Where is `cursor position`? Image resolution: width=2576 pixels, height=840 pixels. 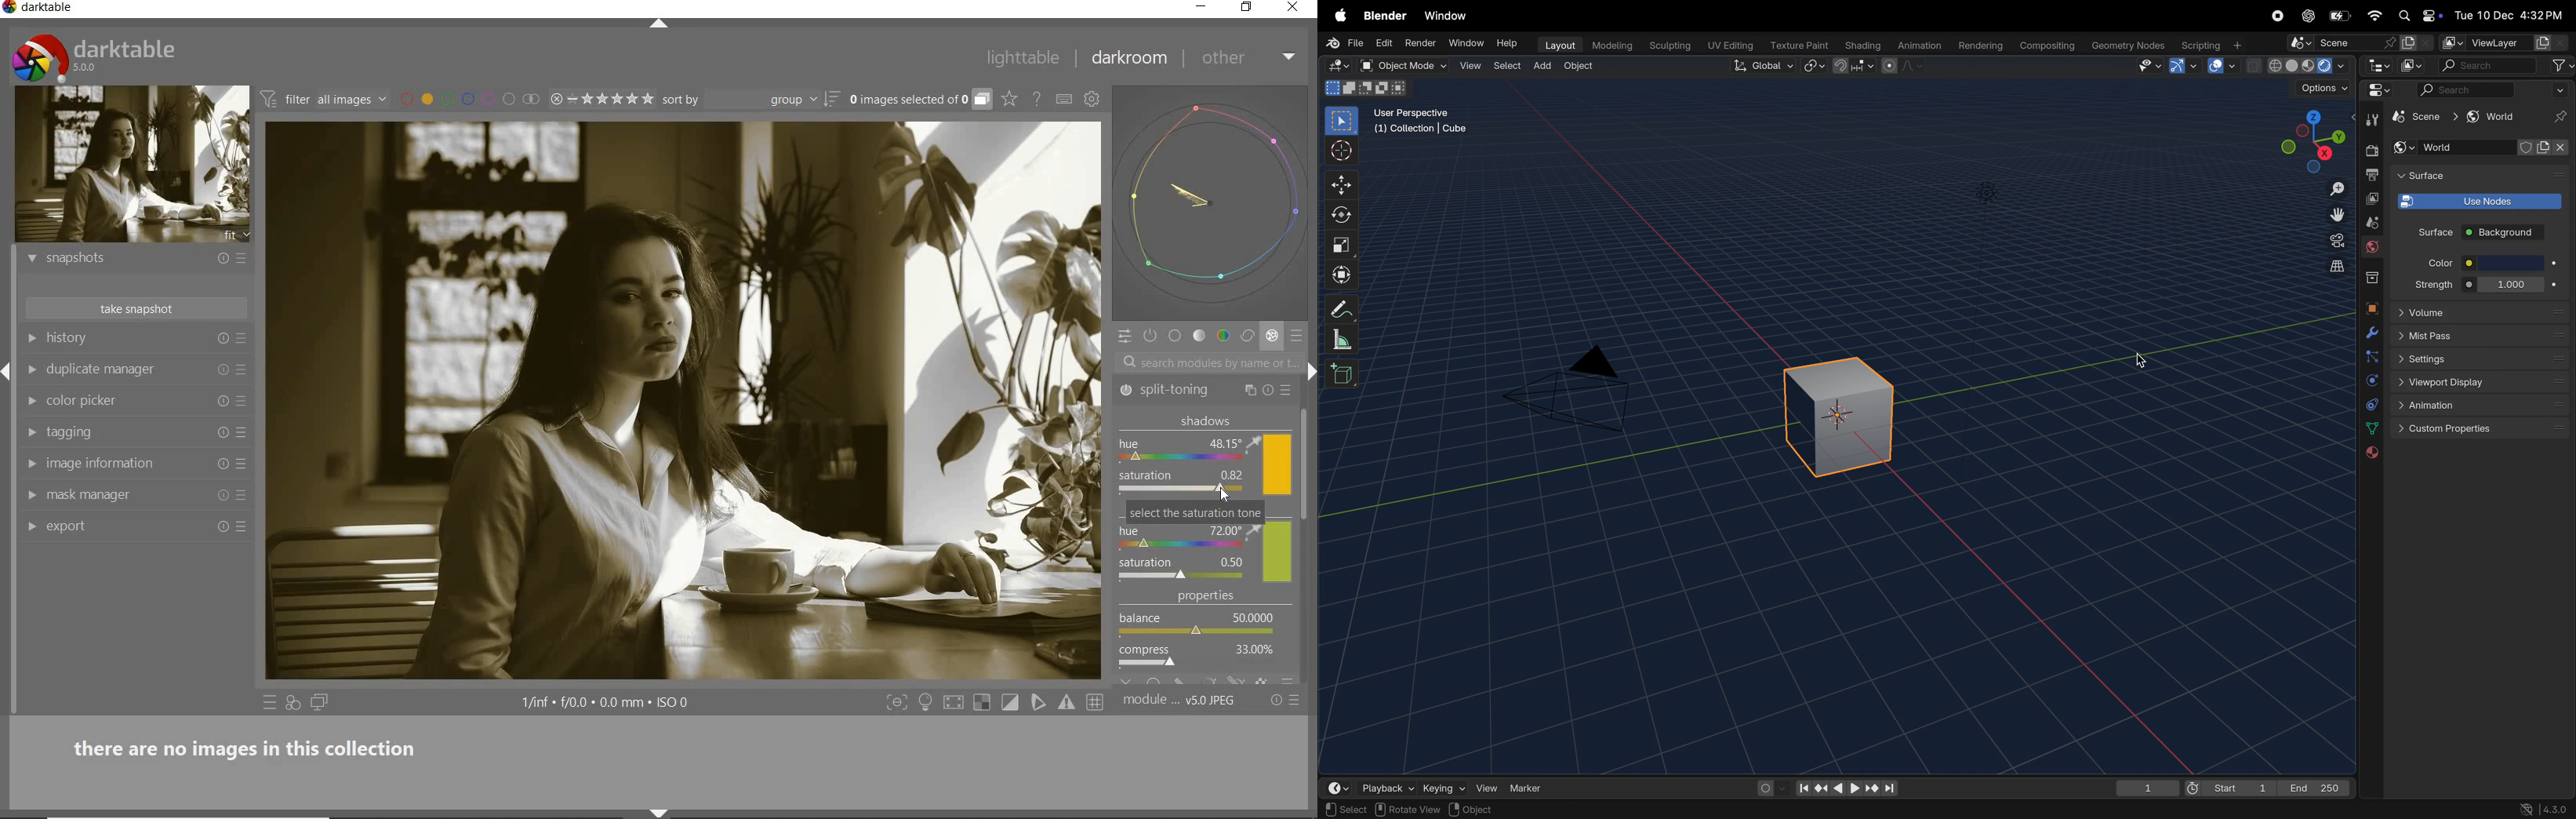
cursor position is located at coordinates (1225, 496).